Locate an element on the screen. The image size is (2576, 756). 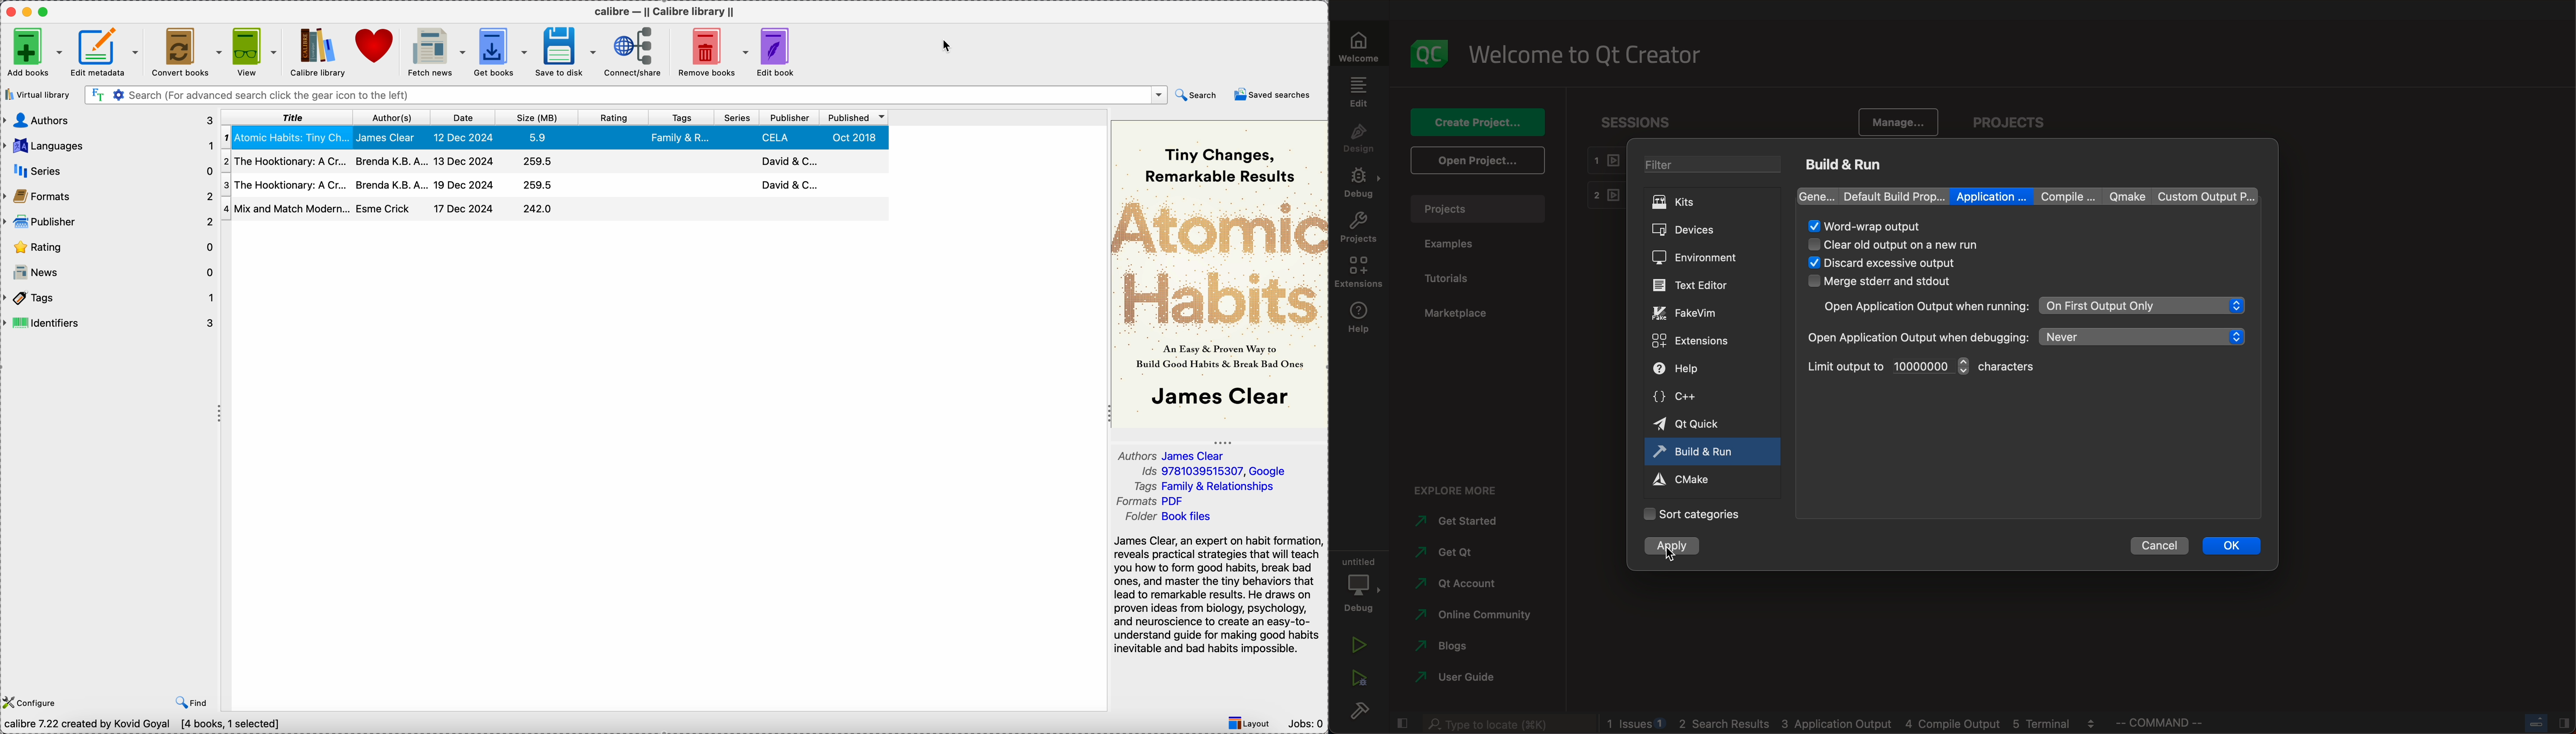
quick is located at coordinates (1700, 423).